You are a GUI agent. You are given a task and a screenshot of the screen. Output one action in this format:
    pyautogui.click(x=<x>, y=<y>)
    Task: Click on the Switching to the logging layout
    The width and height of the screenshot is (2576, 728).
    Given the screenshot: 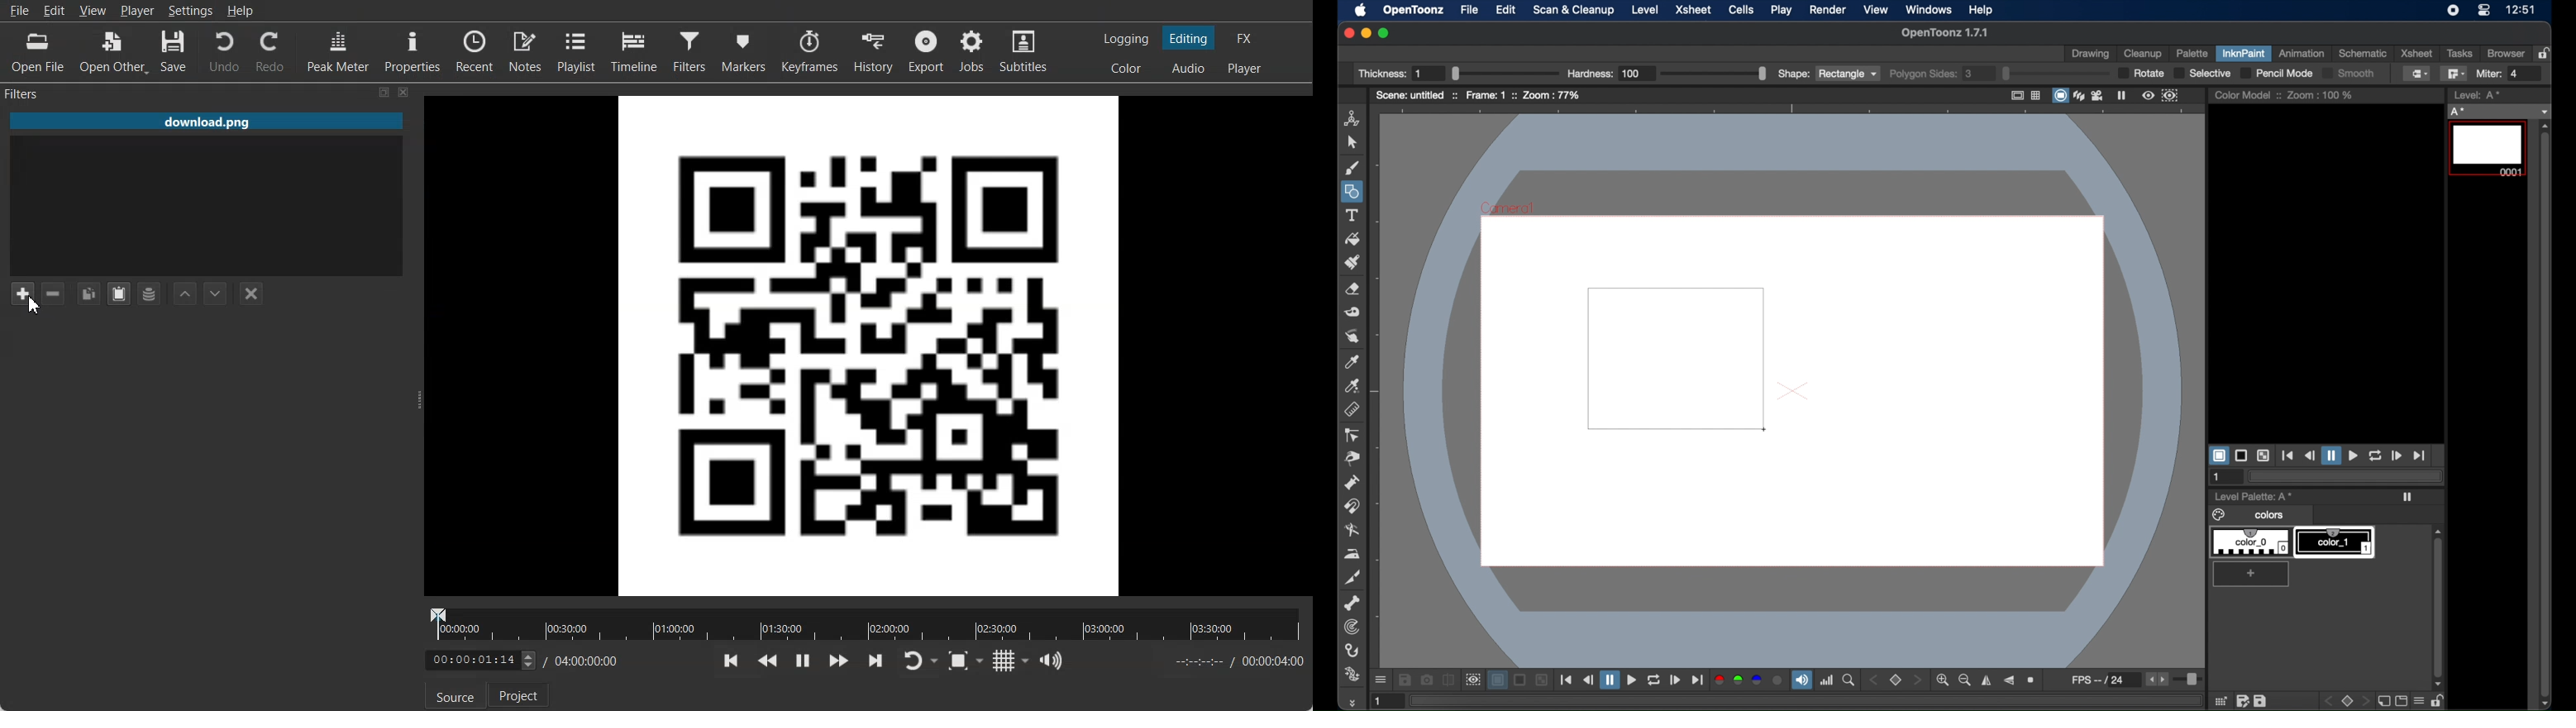 What is the action you would take?
    pyautogui.click(x=1126, y=39)
    